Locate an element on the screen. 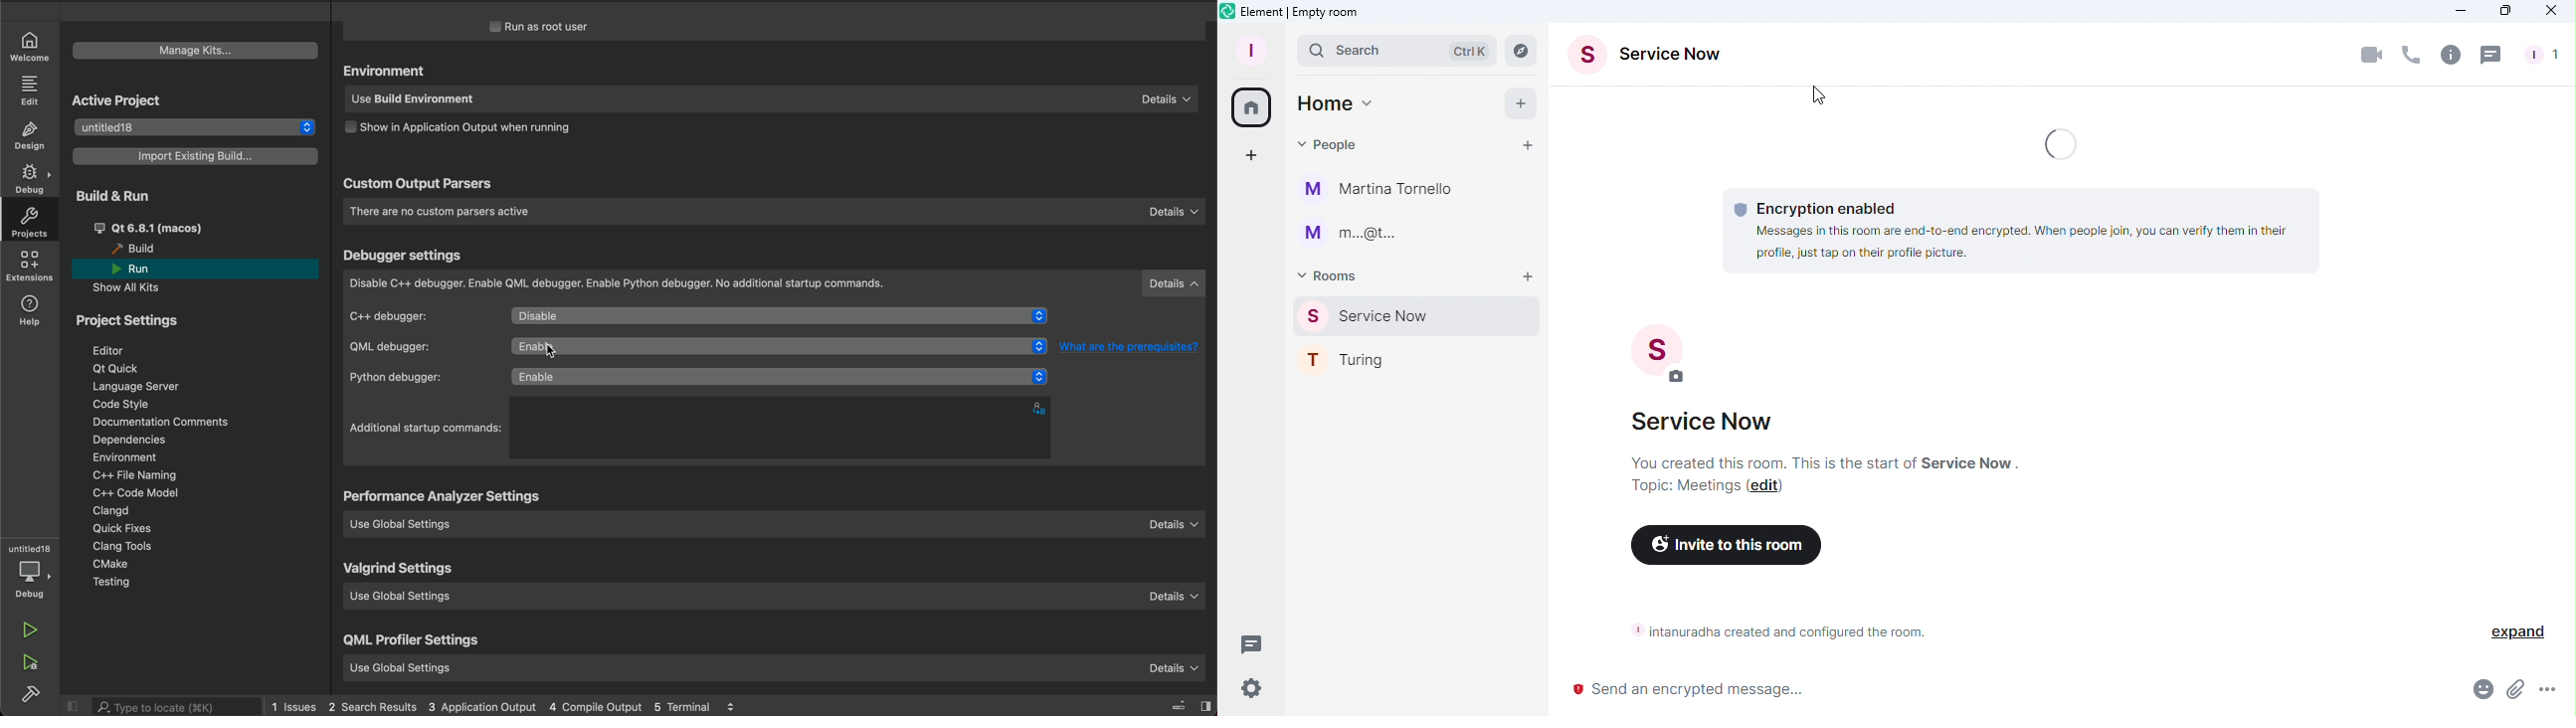 This screenshot has width=2576, height=728. qt is located at coordinates (170, 227).